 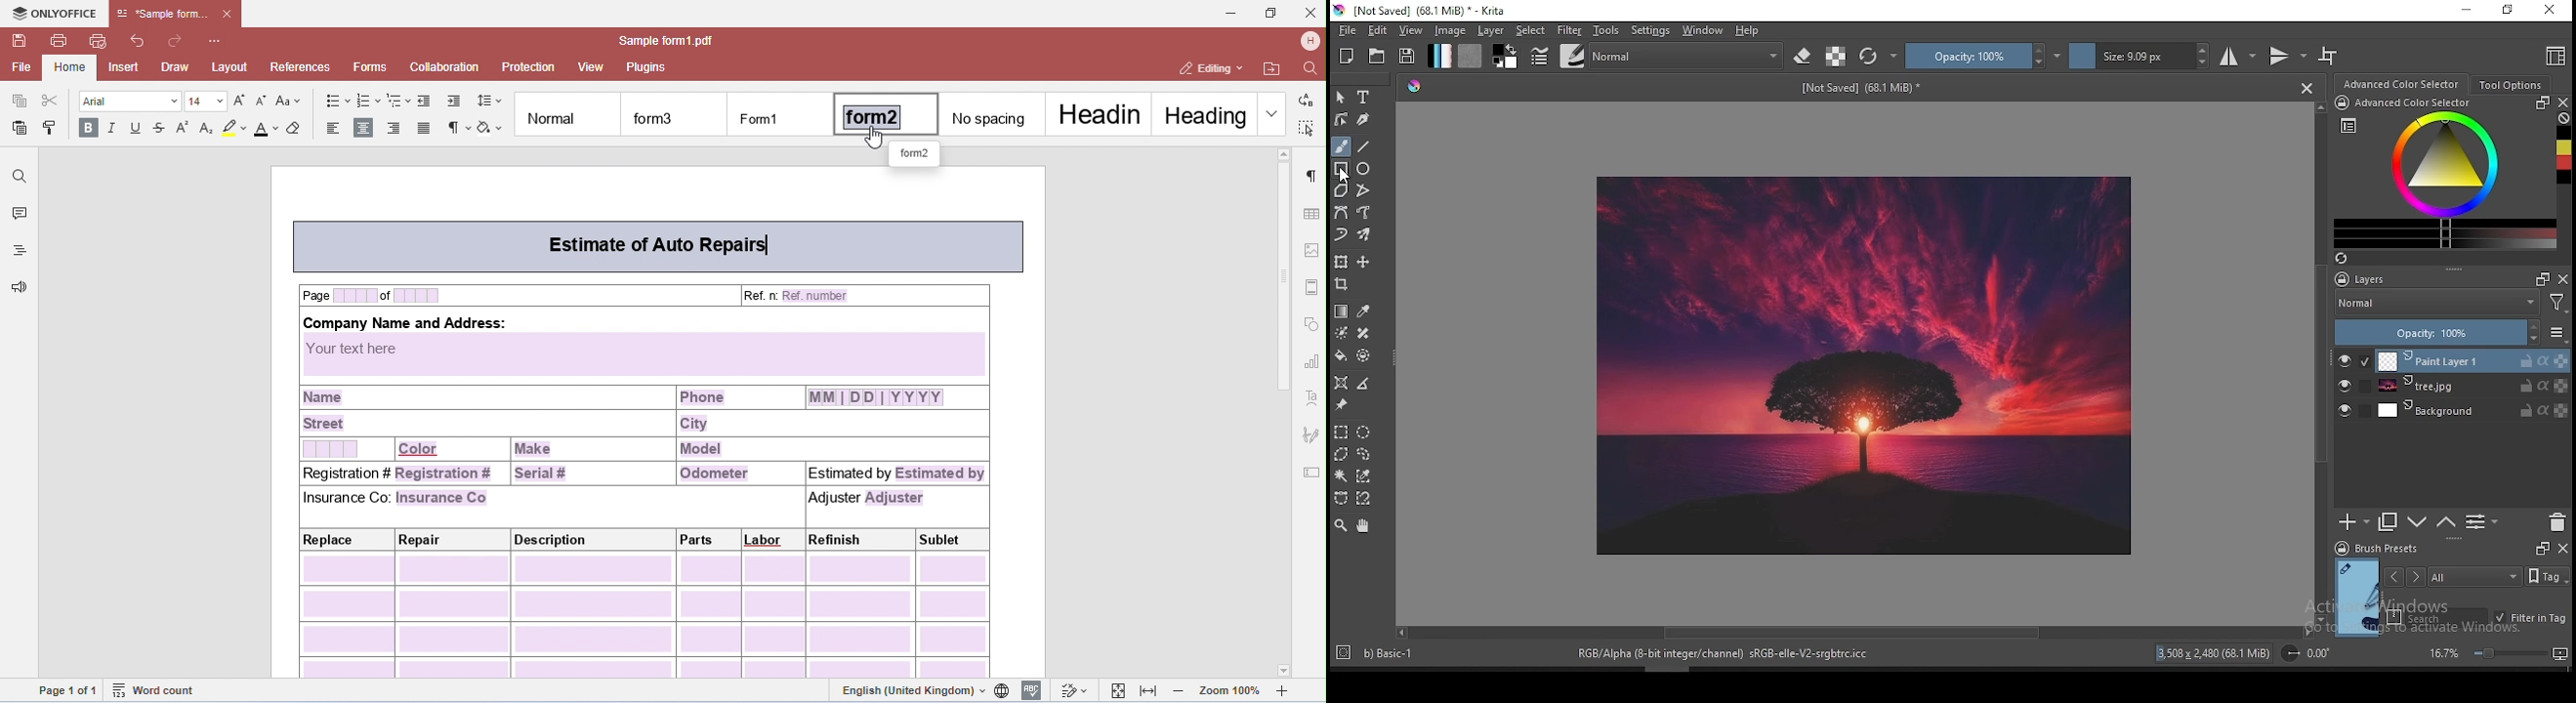 What do you see at coordinates (1364, 476) in the screenshot?
I see `similar color selection tool` at bounding box center [1364, 476].